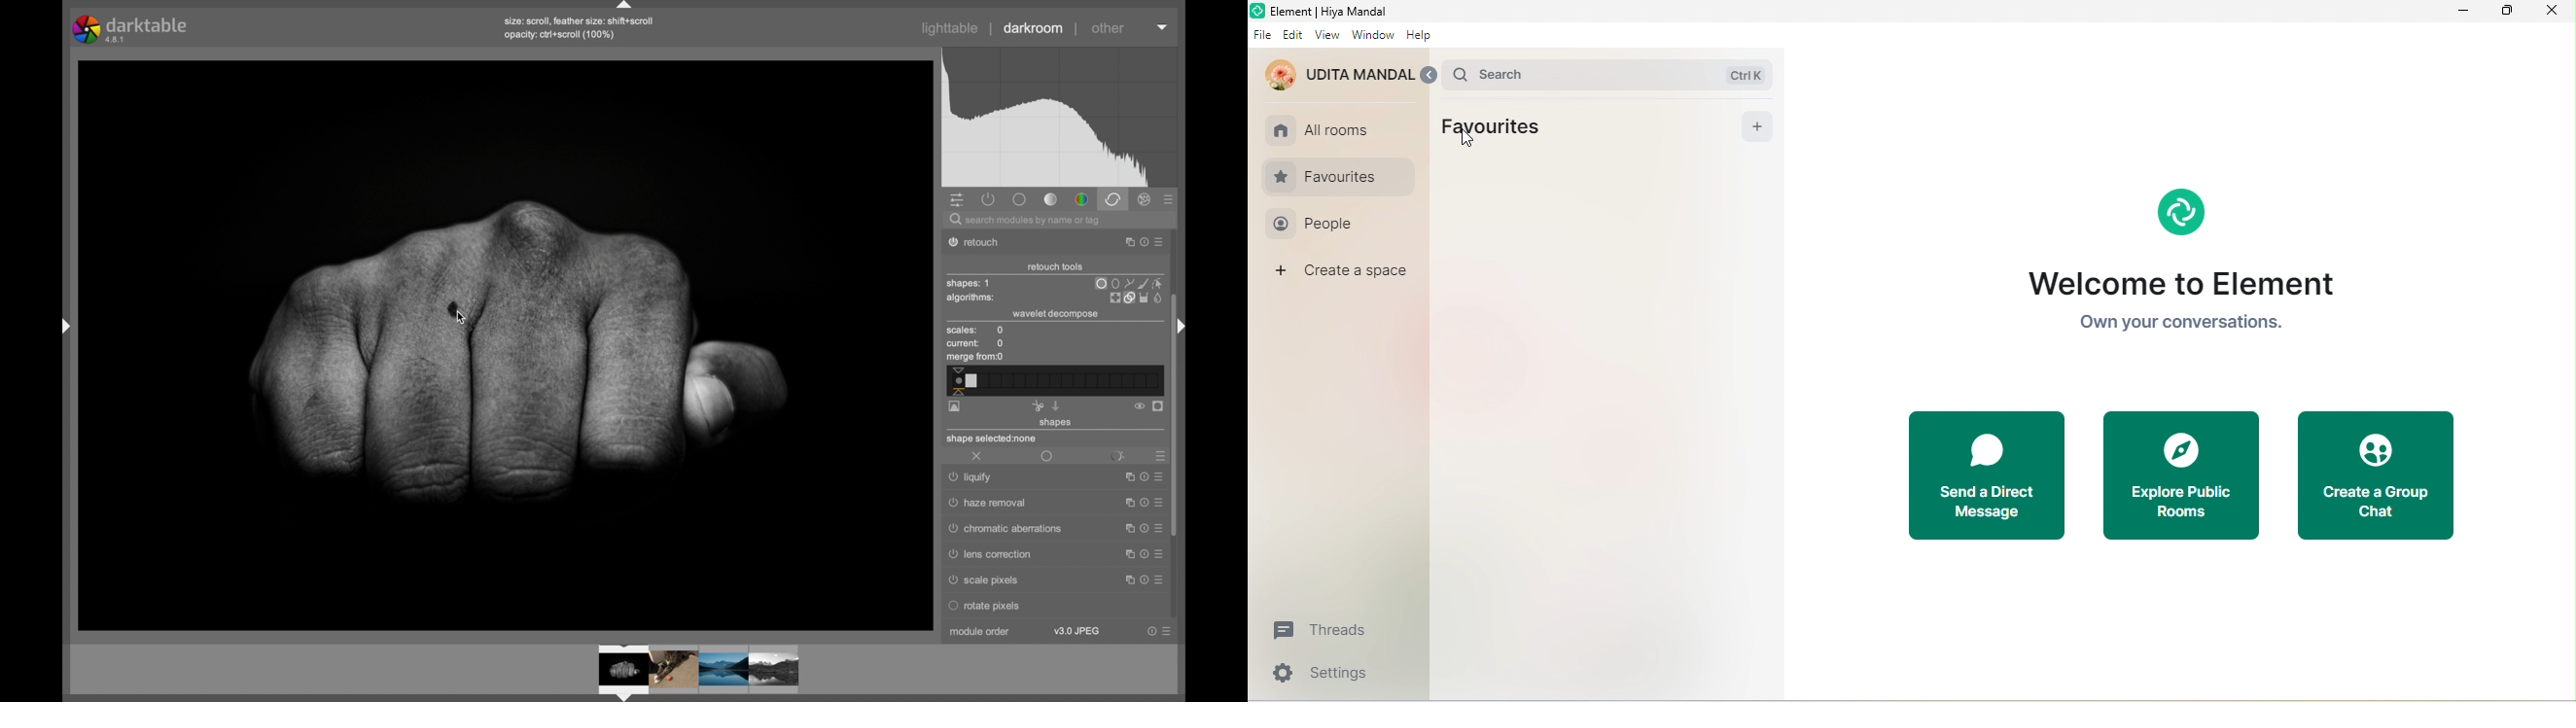 This screenshot has width=2576, height=728. What do you see at coordinates (1262, 35) in the screenshot?
I see `file` at bounding box center [1262, 35].